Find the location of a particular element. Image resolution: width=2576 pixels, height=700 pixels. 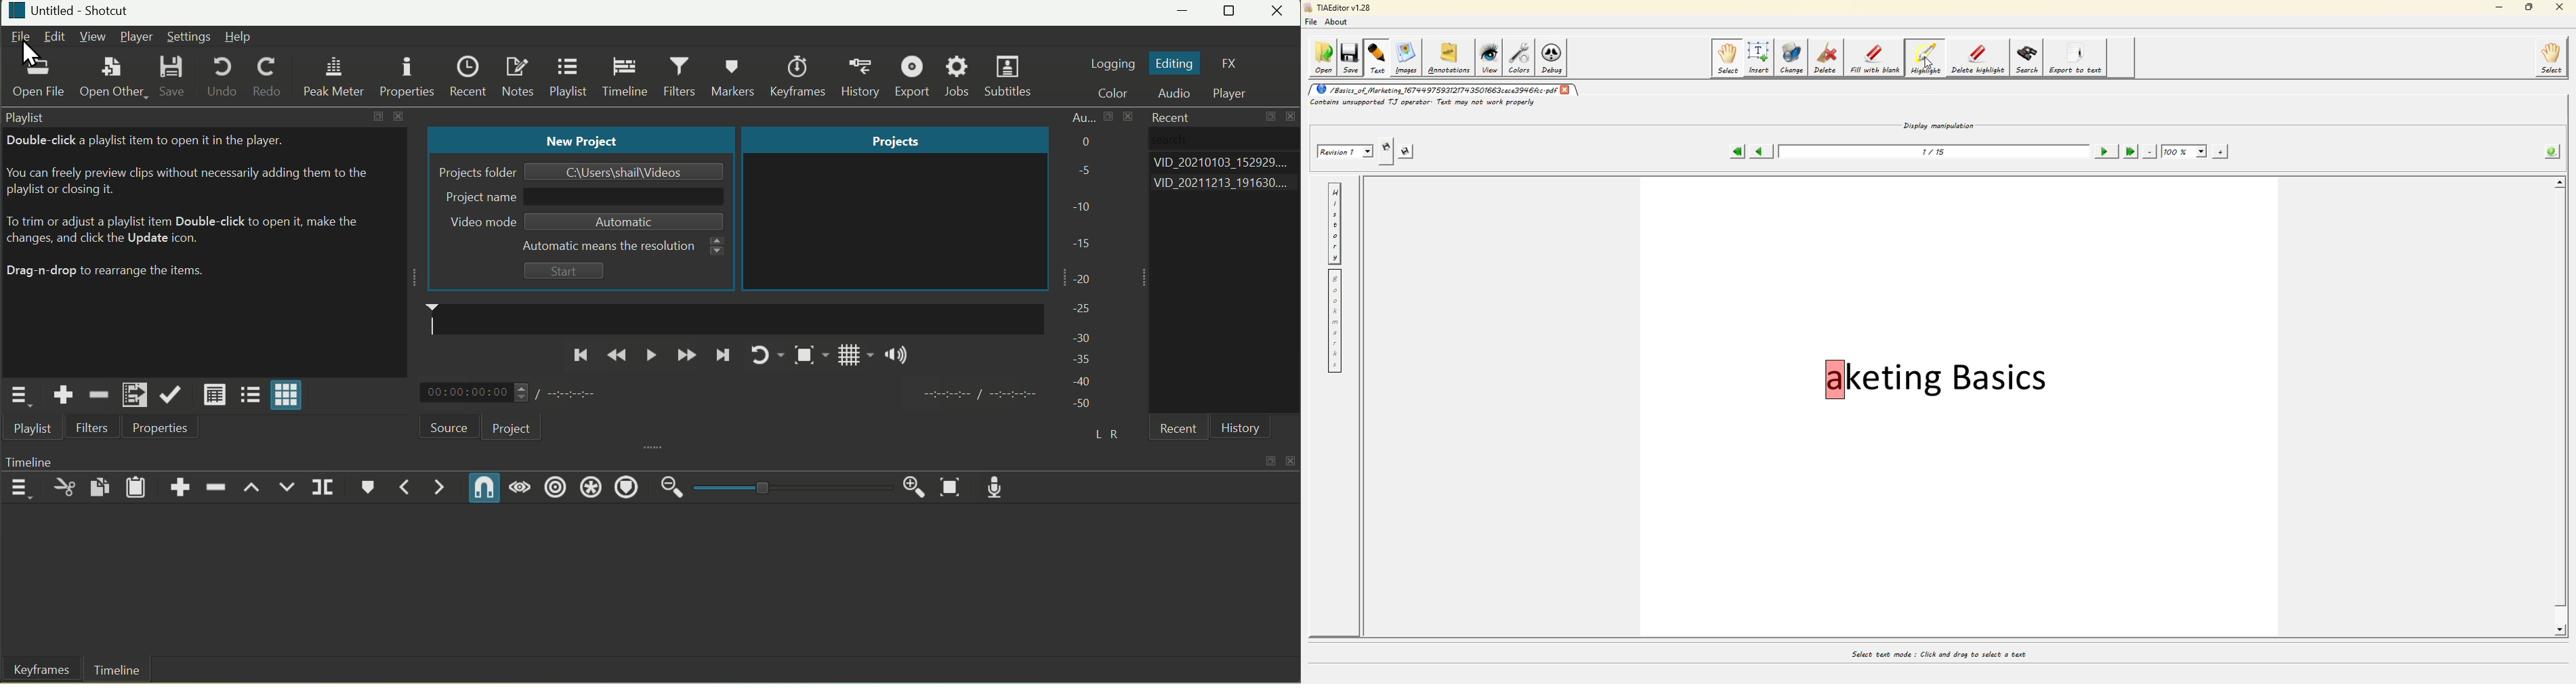

Properties is located at coordinates (407, 75).